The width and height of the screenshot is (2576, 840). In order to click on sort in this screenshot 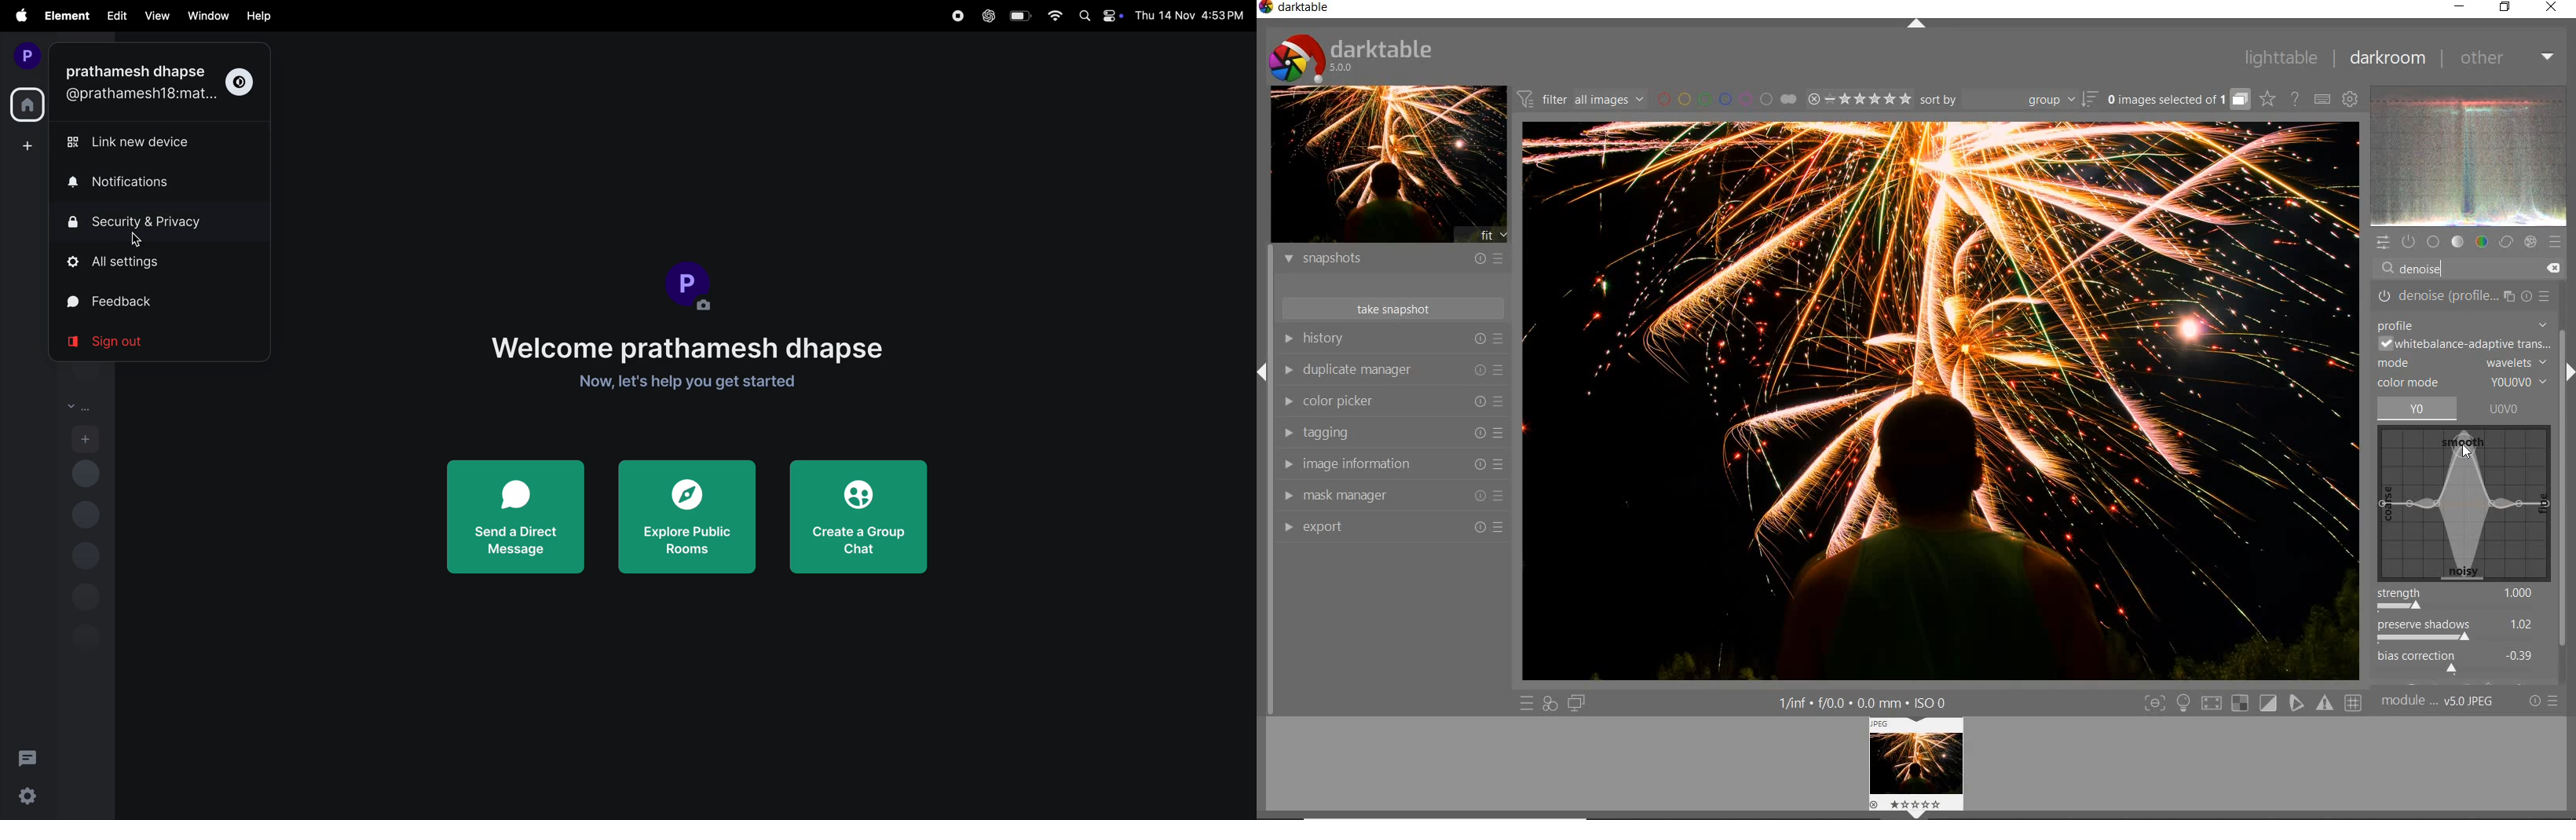, I will do `click(2007, 101)`.